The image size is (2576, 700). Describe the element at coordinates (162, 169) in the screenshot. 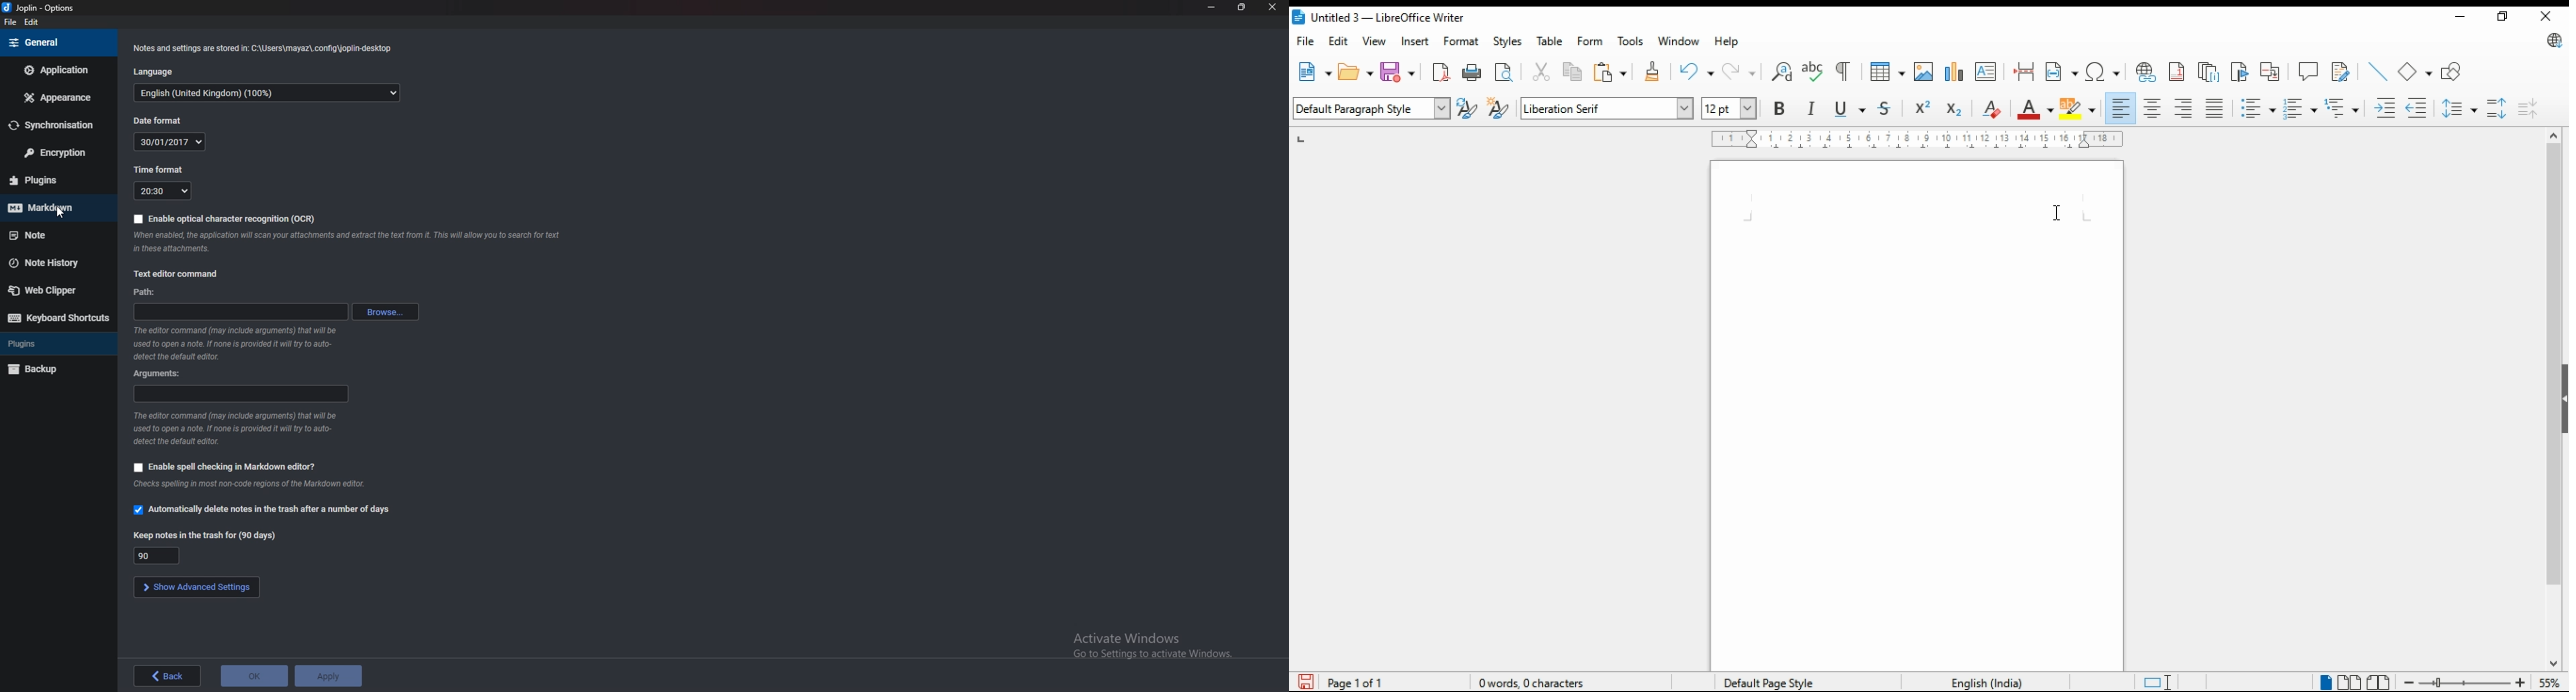

I see `Time format` at that location.